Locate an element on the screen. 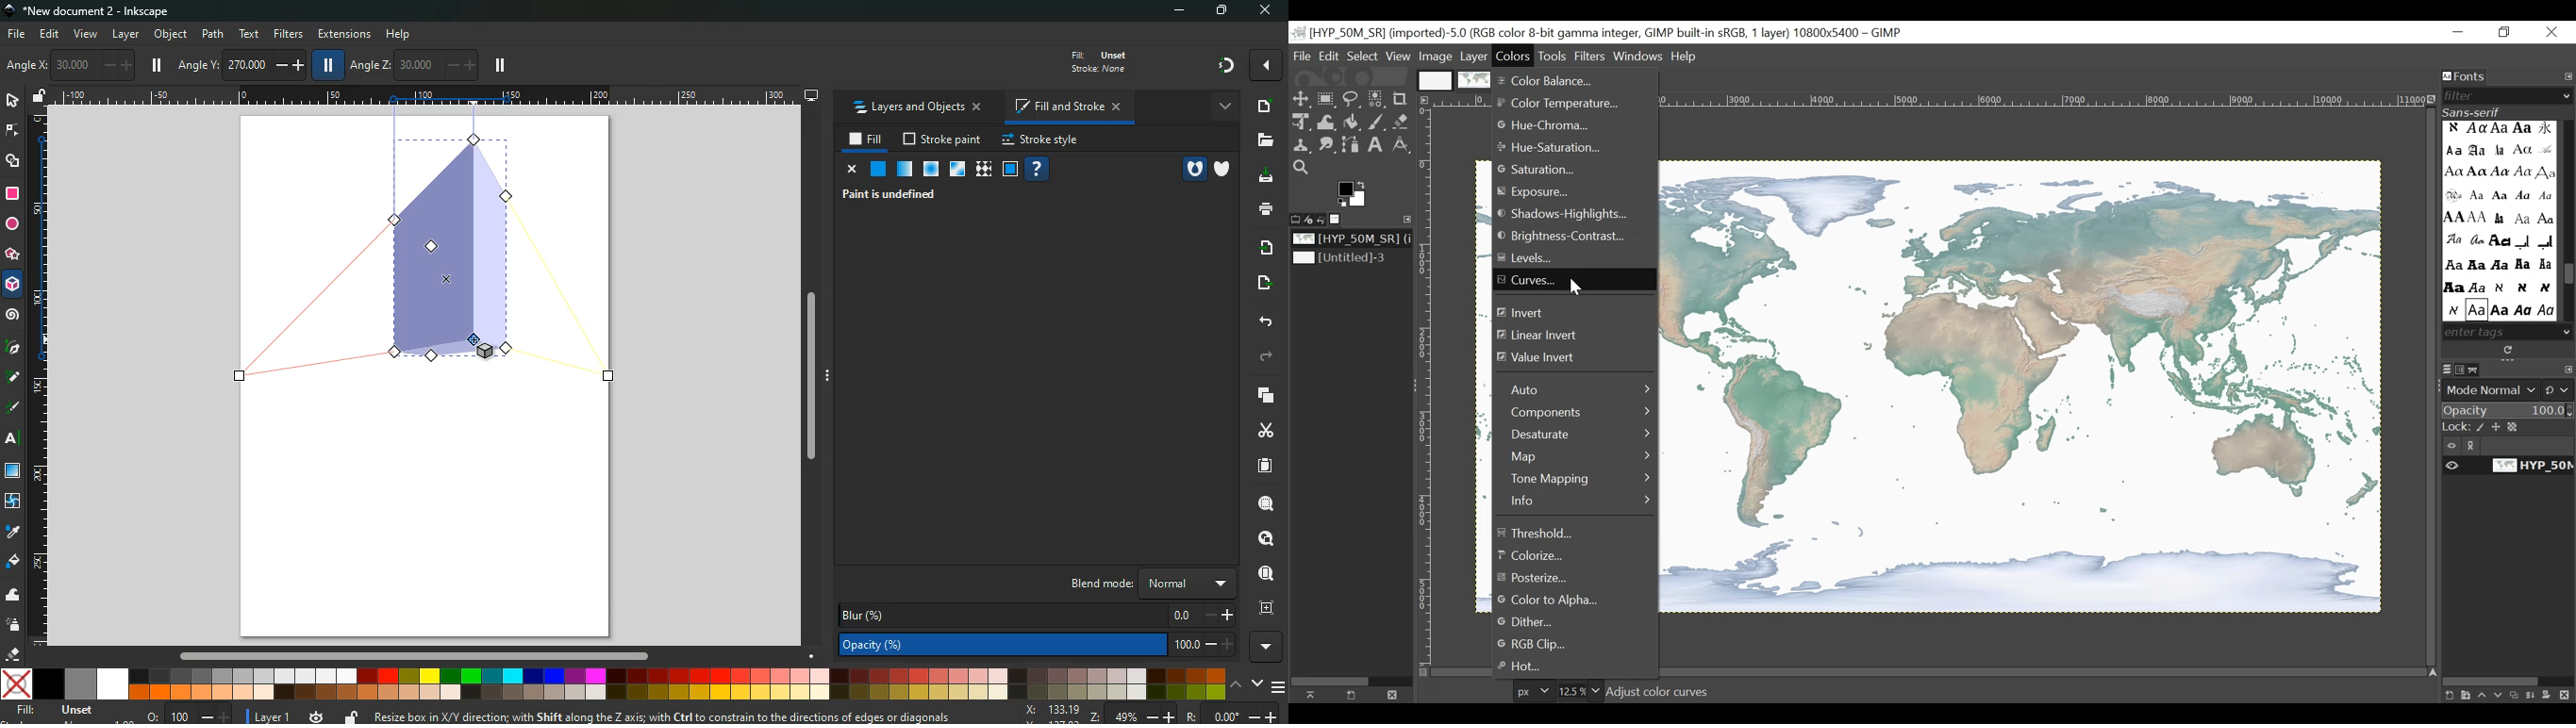 This screenshot has height=728, width=2576. text is located at coordinates (14, 440).